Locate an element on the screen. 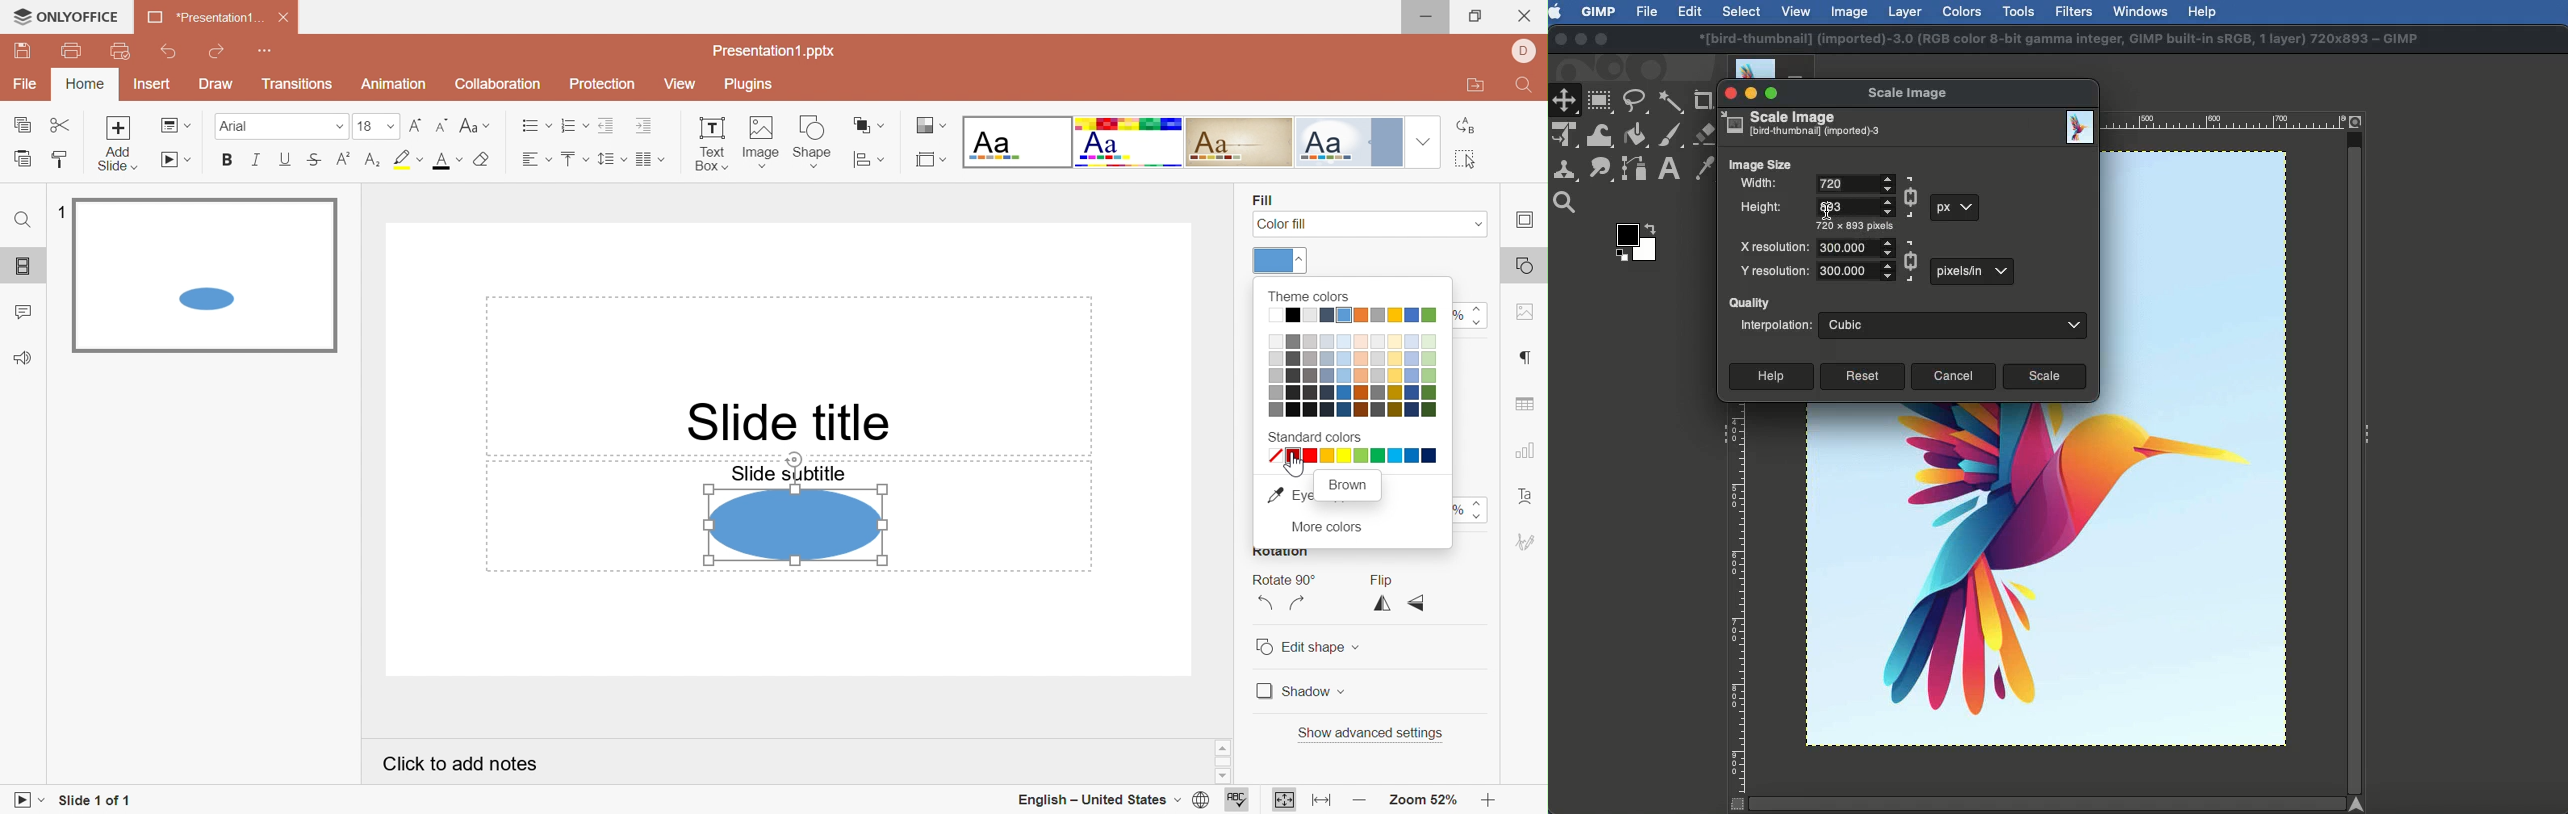 This screenshot has height=840, width=2576. Theme colors is located at coordinates (1284, 260).